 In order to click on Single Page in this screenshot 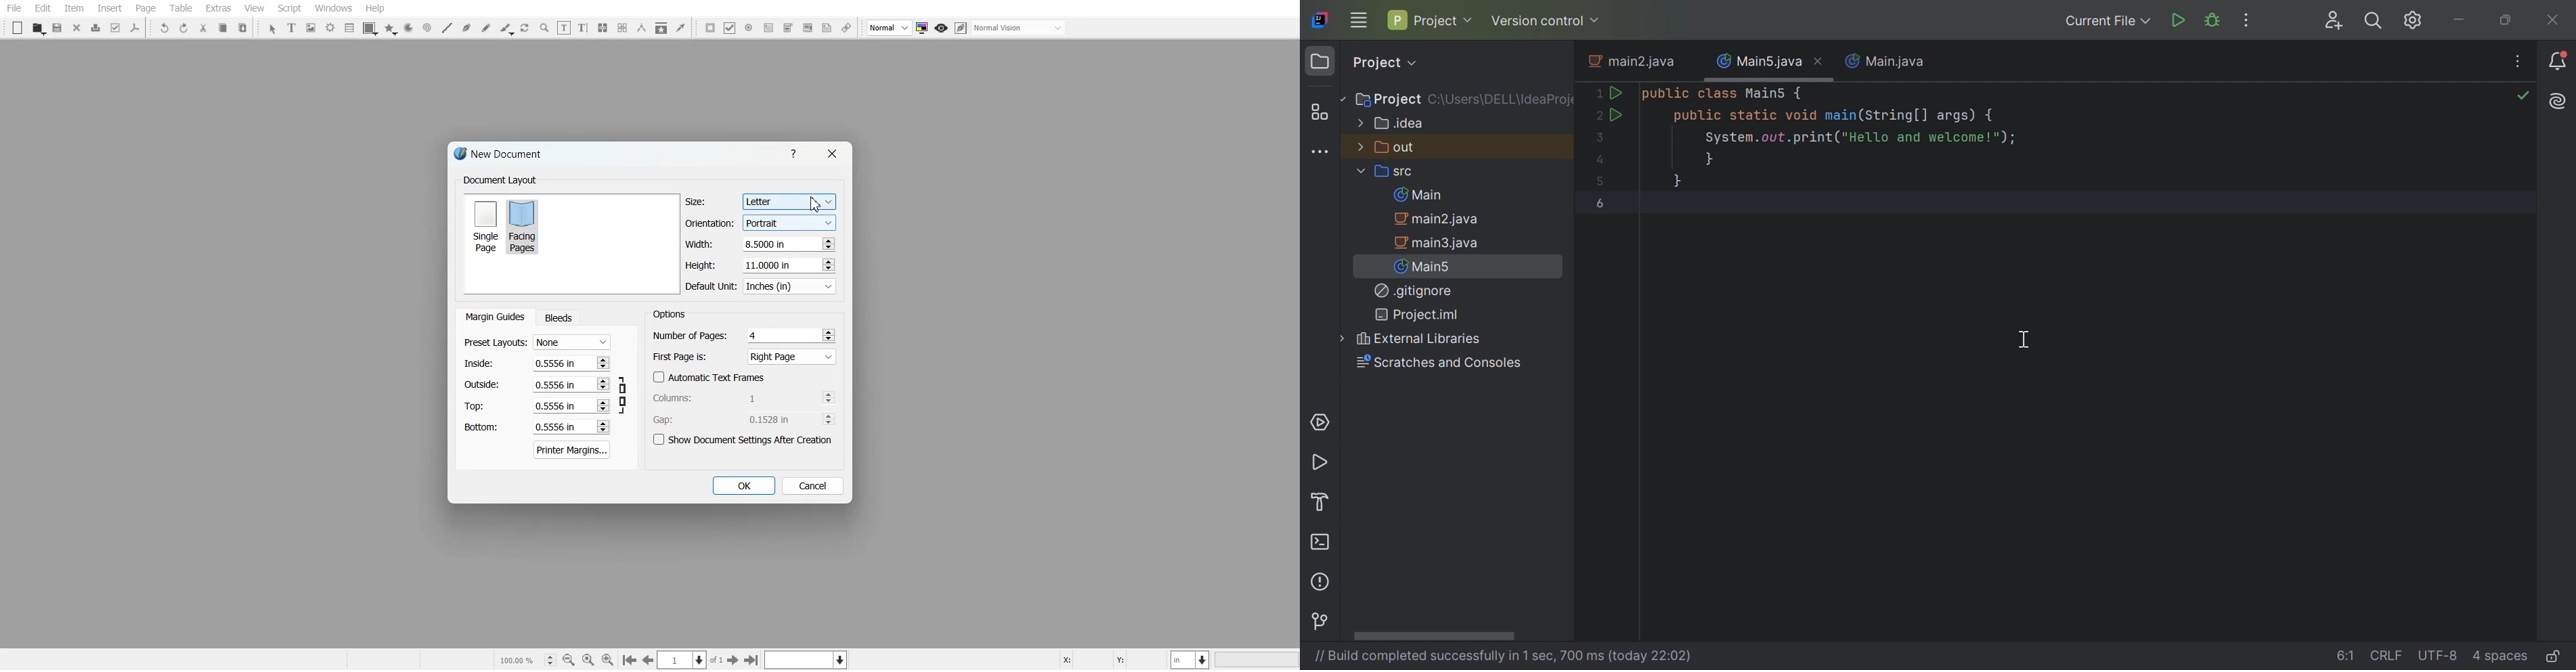, I will do `click(485, 225)`.